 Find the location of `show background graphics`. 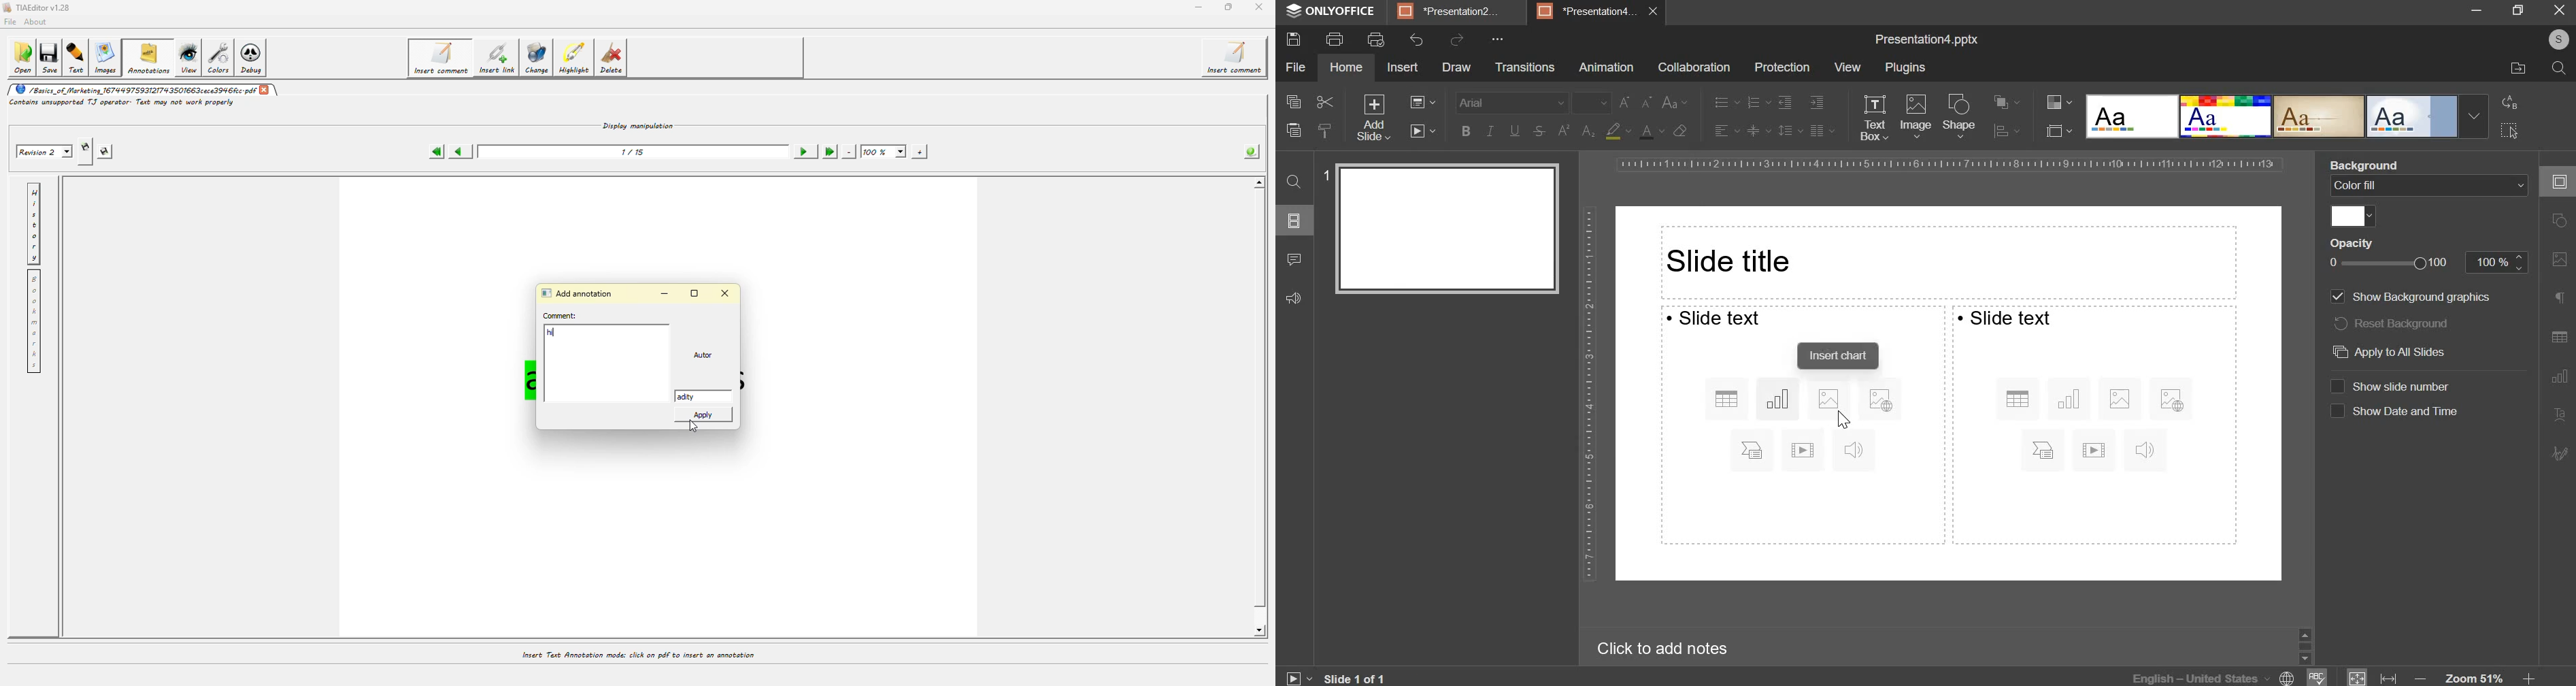

show background graphics is located at coordinates (2422, 296).